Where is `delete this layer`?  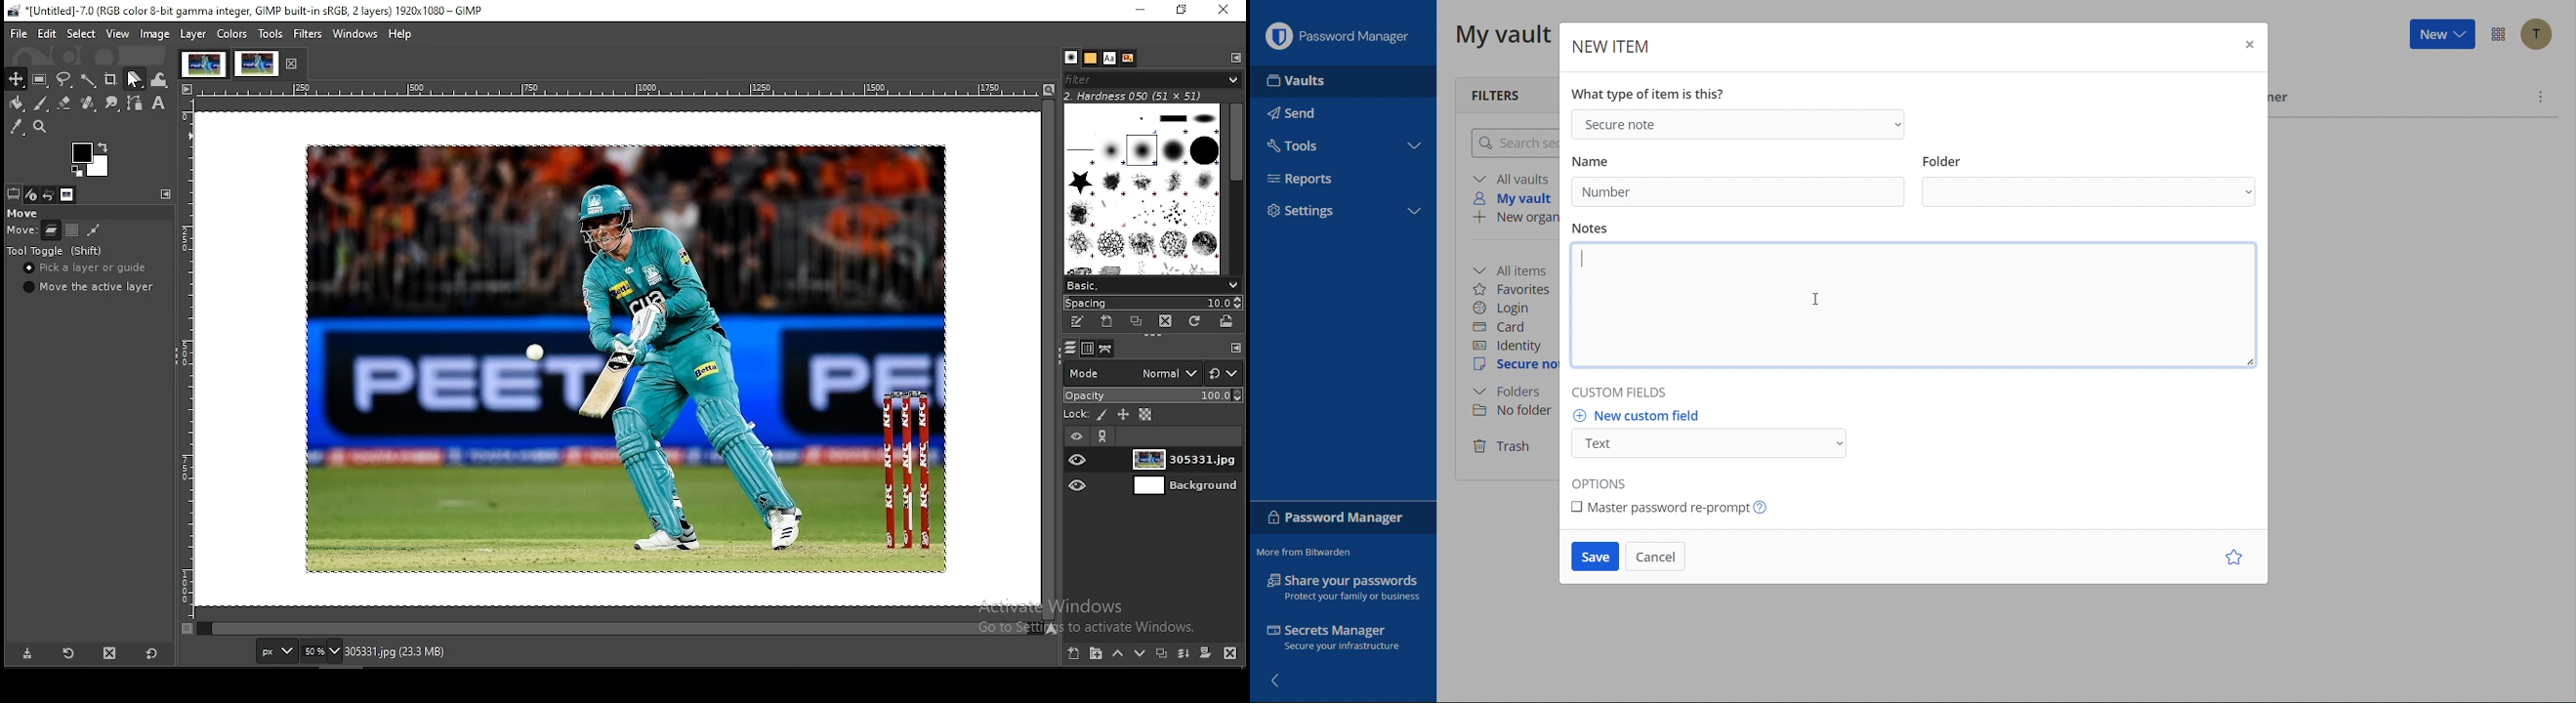 delete this layer is located at coordinates (109, 652).